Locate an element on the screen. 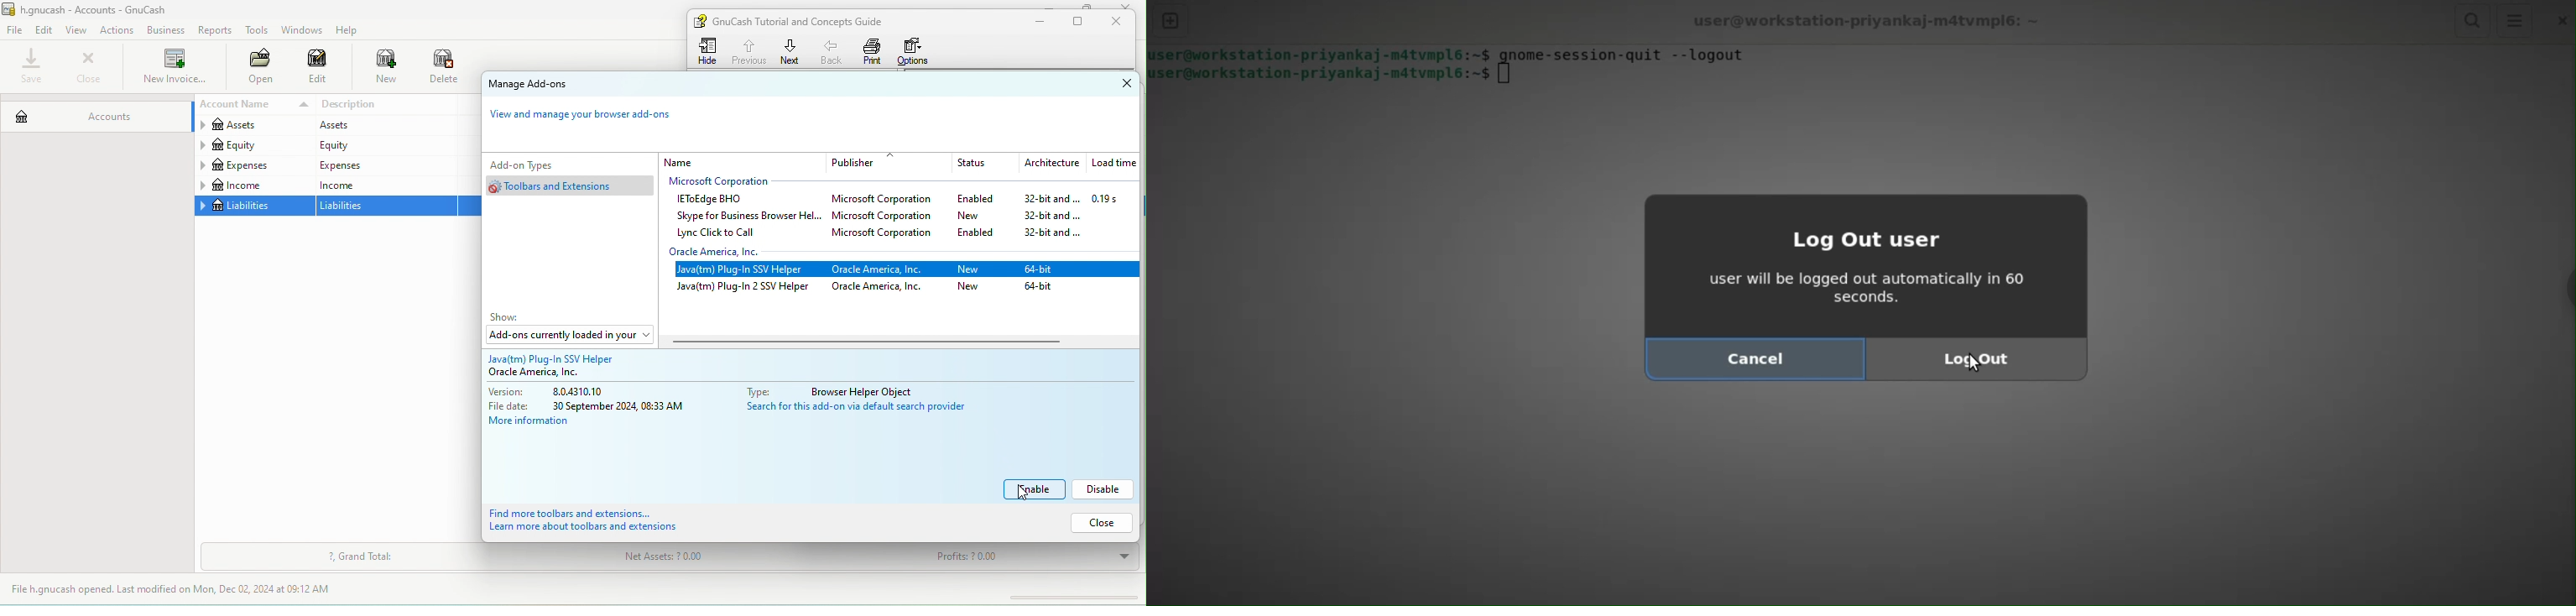  file h.gnucash opened last modified on mon, dec 02,2024 at 09.12 am is located at coordinates (184, 590).